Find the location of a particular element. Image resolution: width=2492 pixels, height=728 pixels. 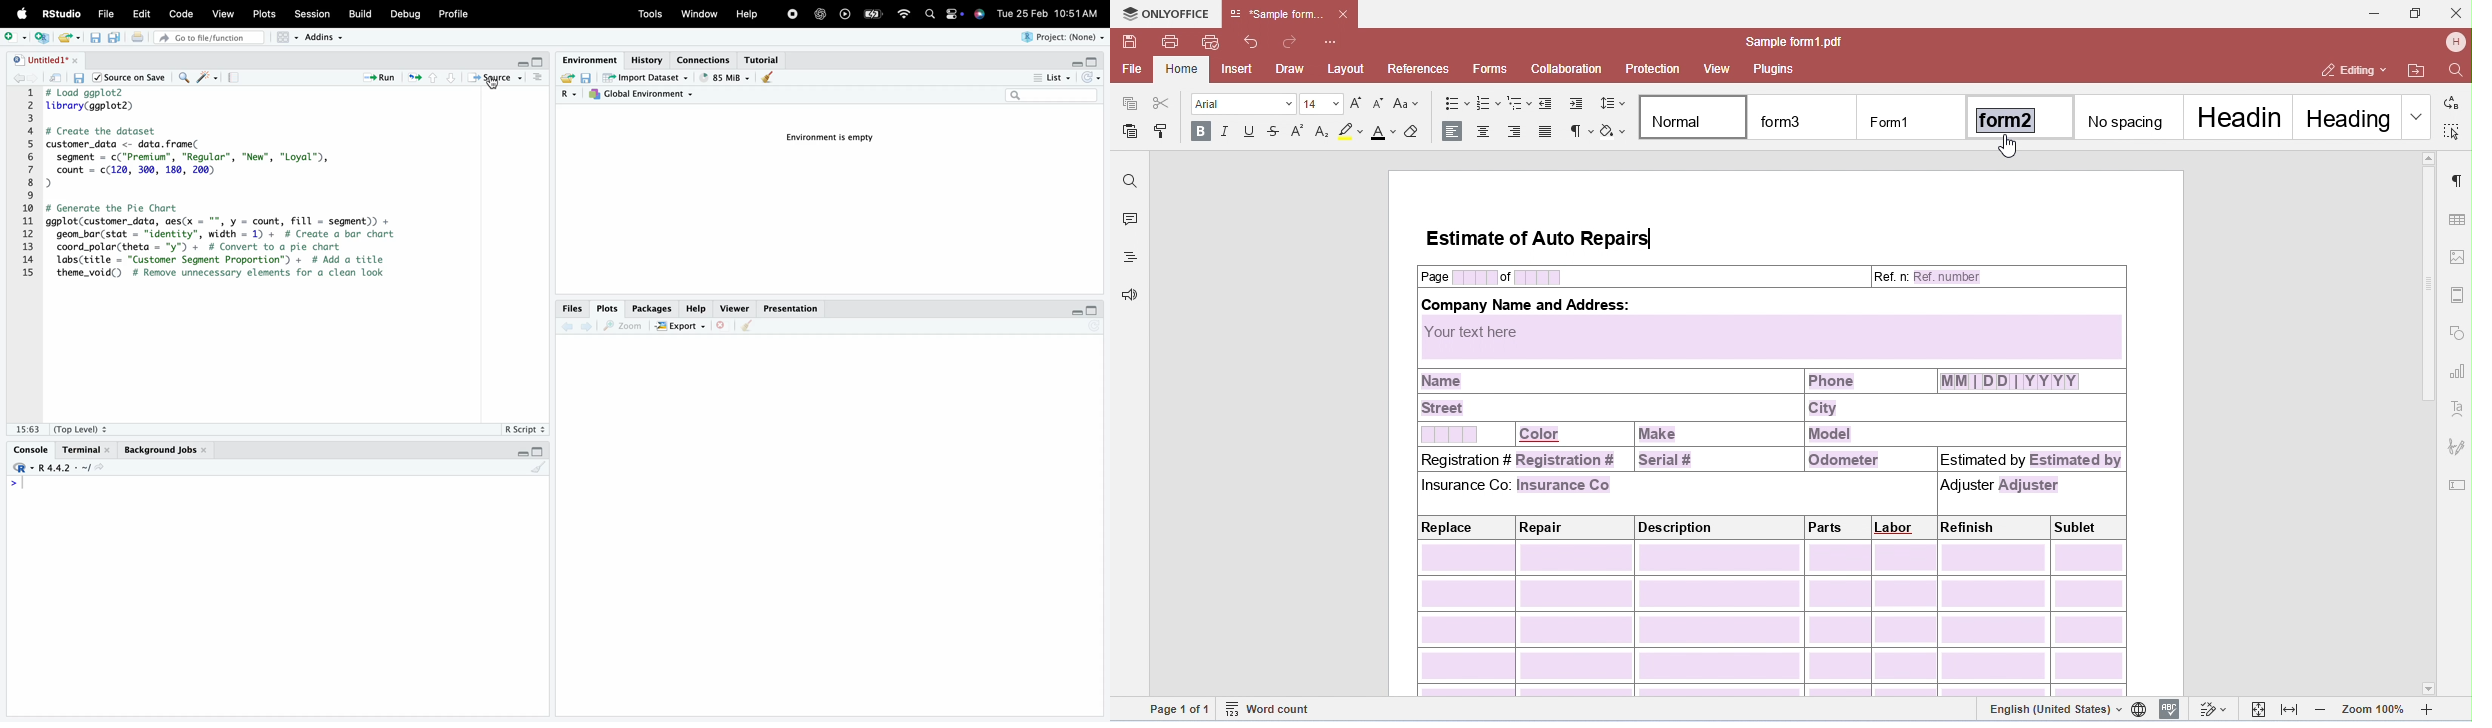

Packages is located at coordinates (648, 306).